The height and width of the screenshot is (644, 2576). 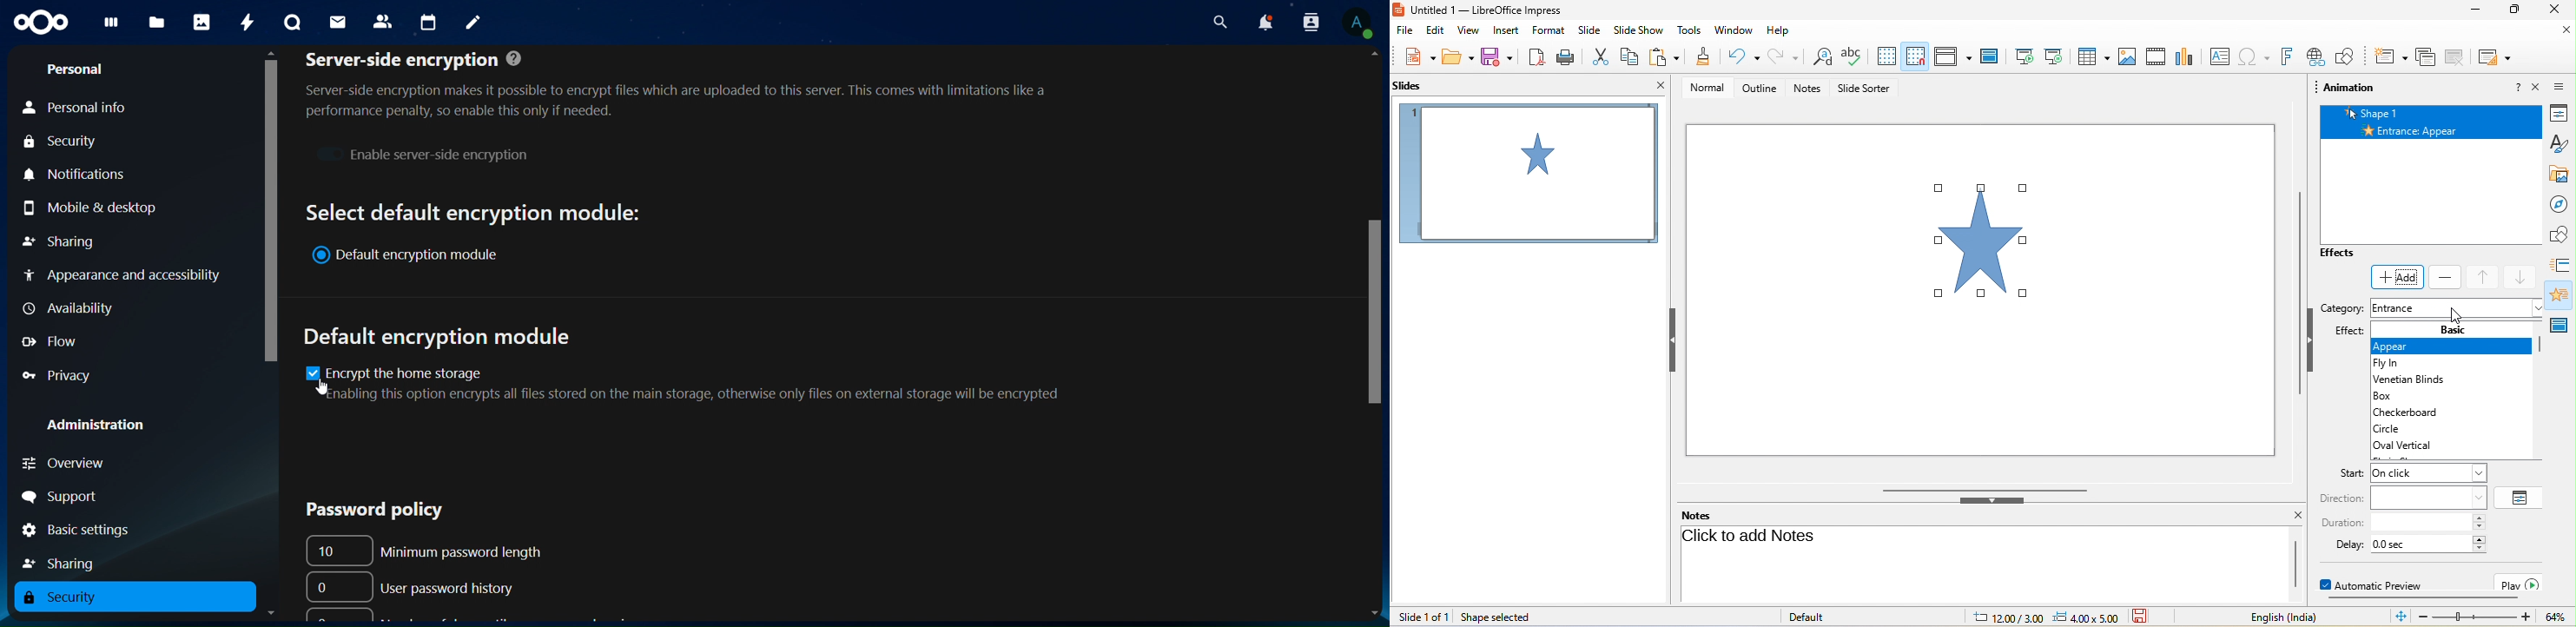 I want to click on play, so click(x=2520, y=583).